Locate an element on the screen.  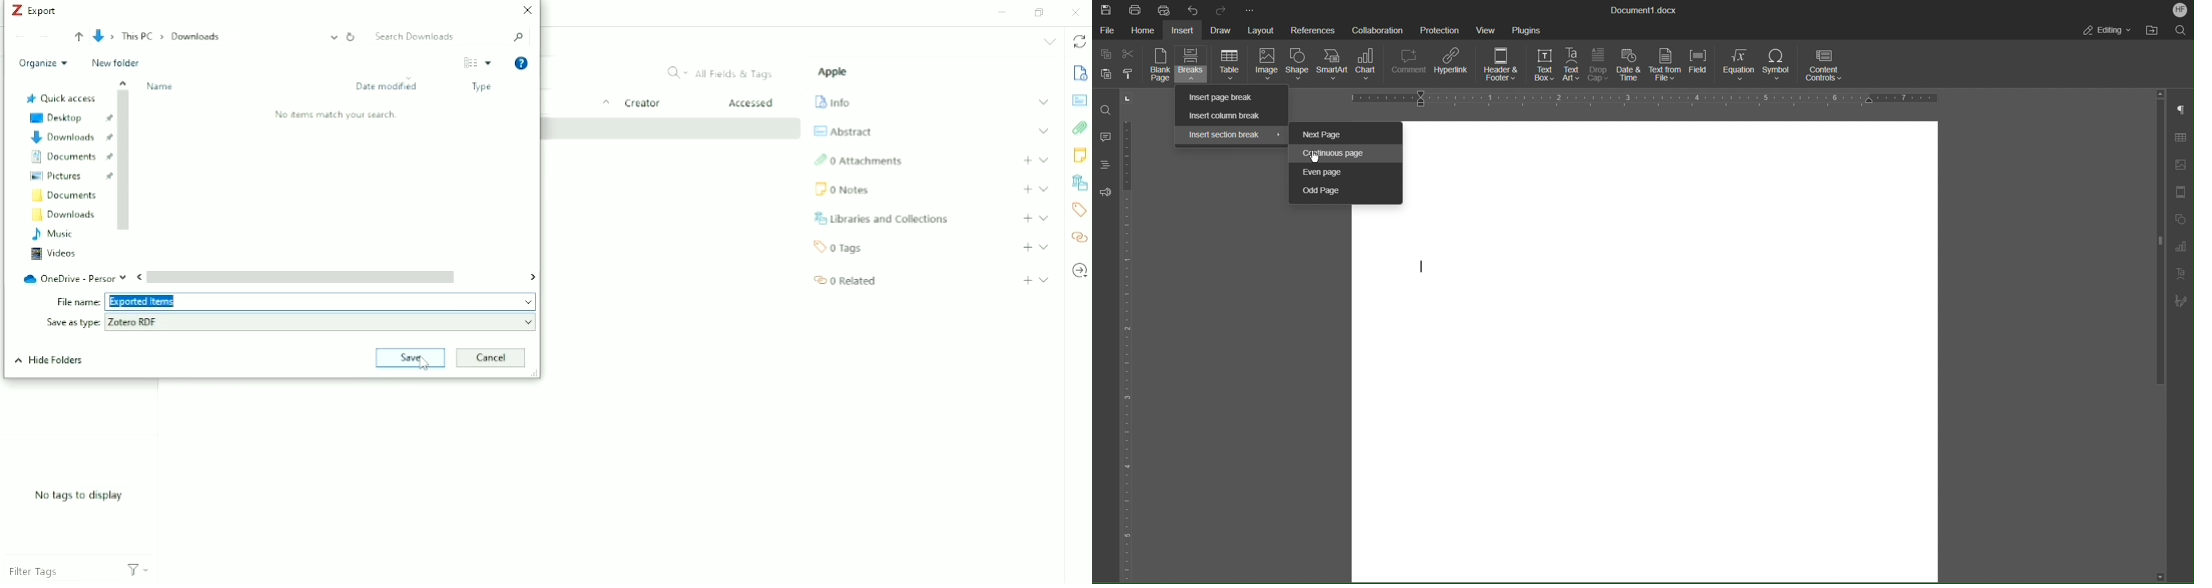
Copy is located at coordinates (1106, 54).